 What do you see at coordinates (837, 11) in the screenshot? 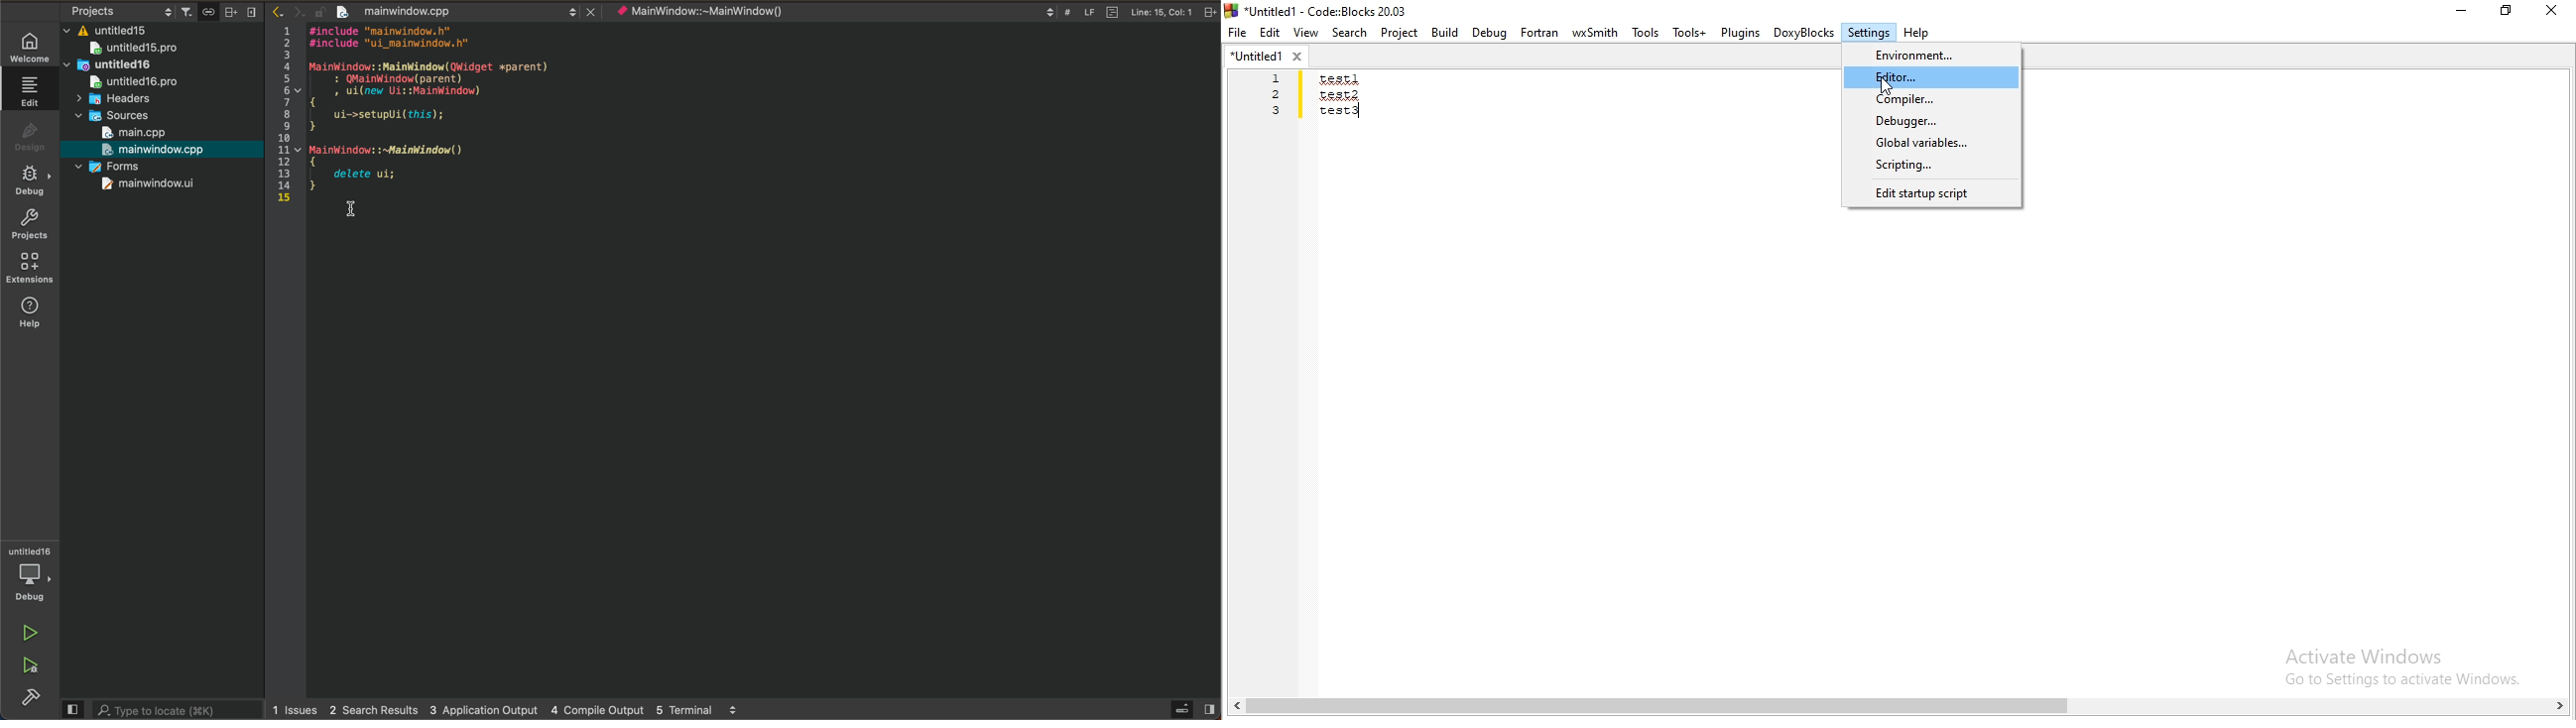
I see `* MainWindow::~MainWindow()` at bounding box center [837, 11].